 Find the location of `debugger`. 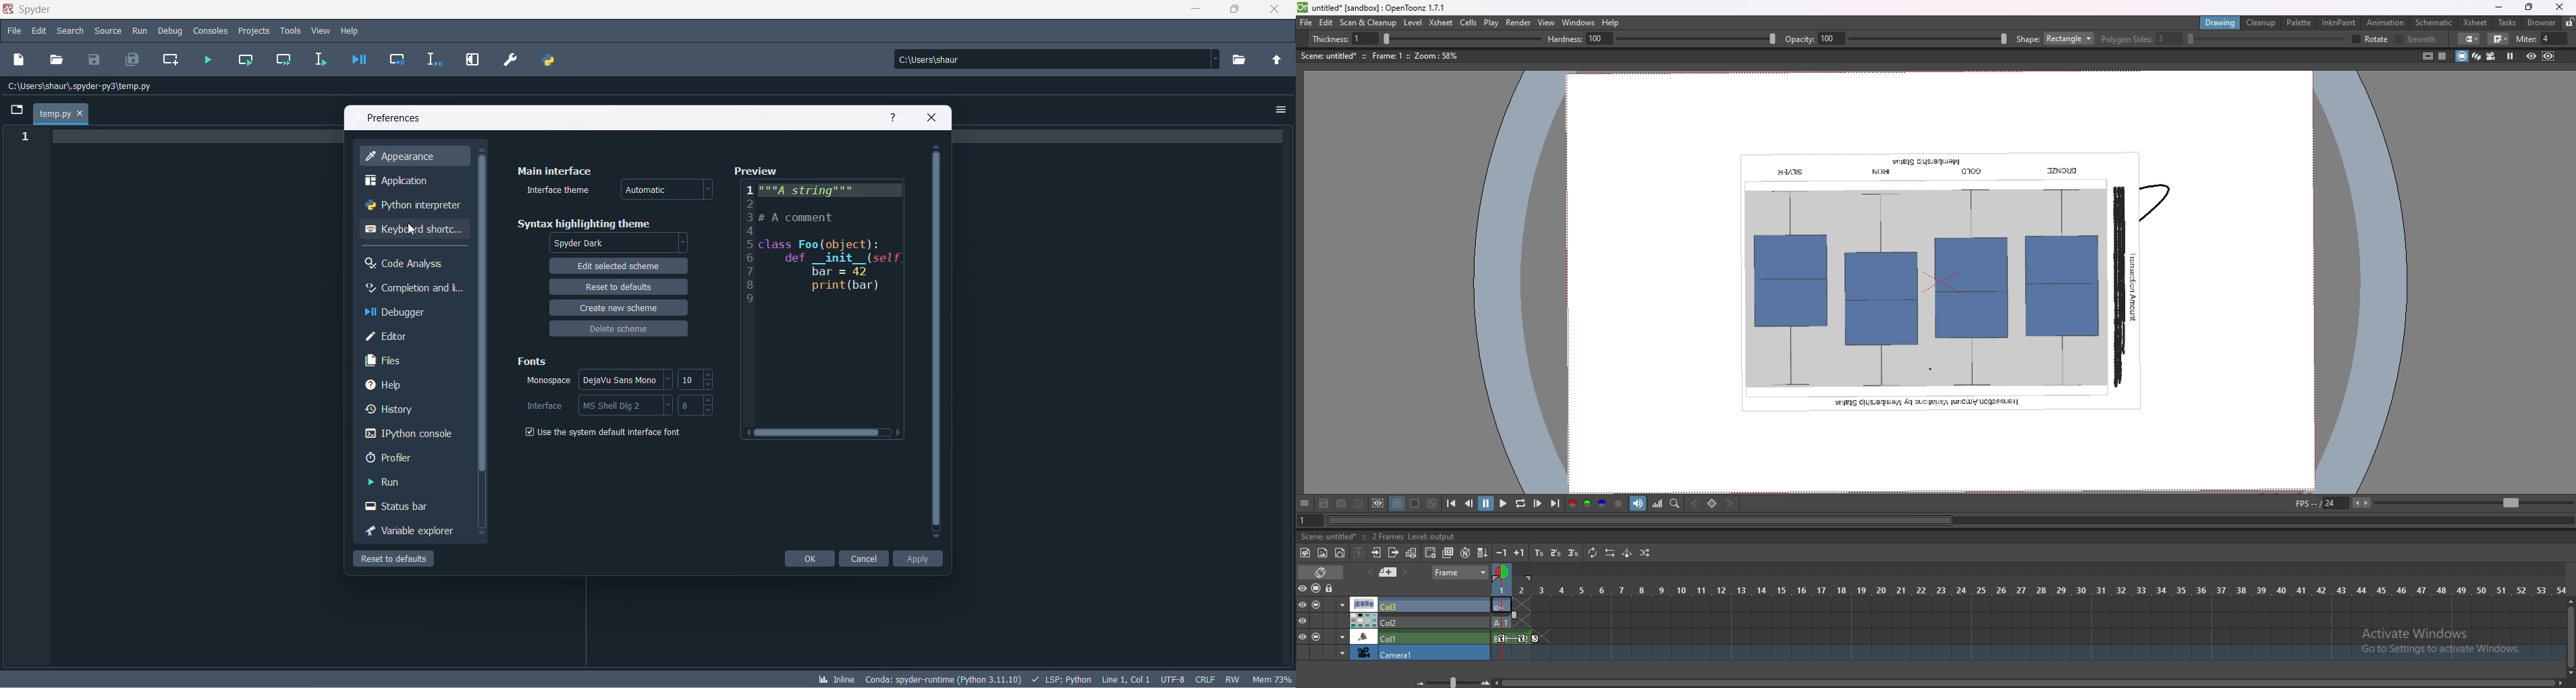

debugger is located at coordinates (404, 312).